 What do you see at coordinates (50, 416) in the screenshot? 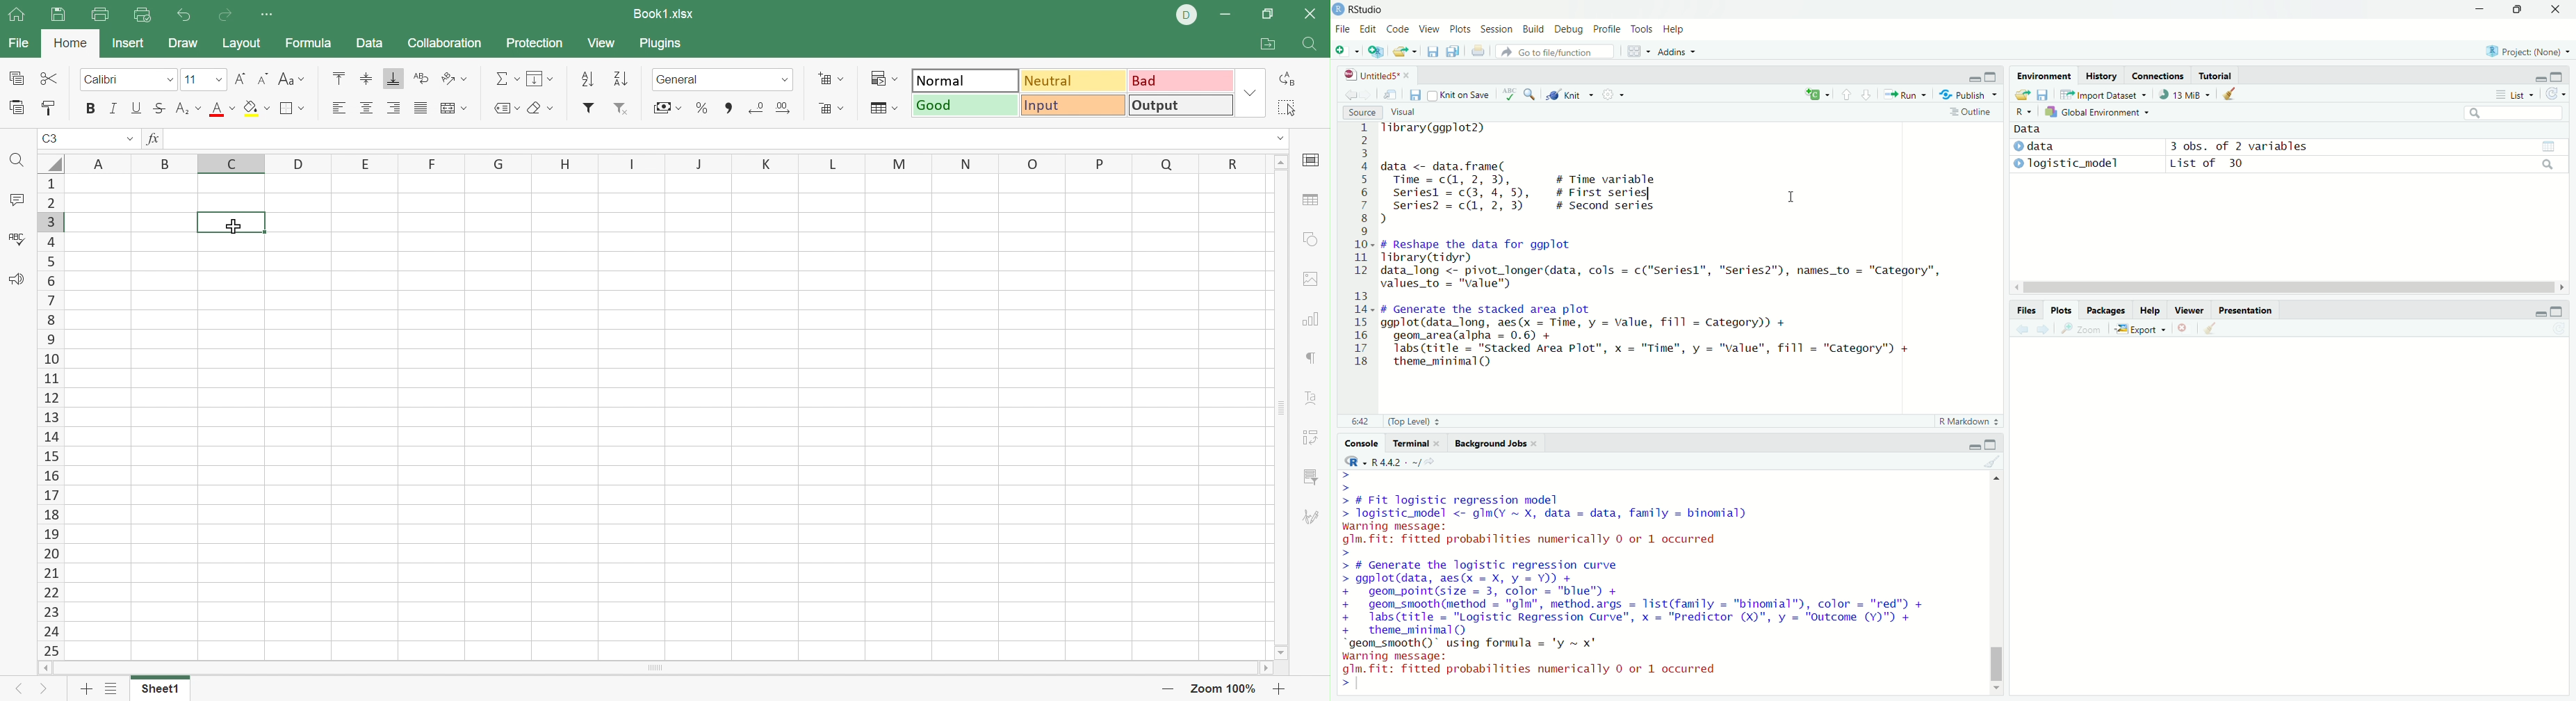
I see `Row names` at bounding box center [50, 416].